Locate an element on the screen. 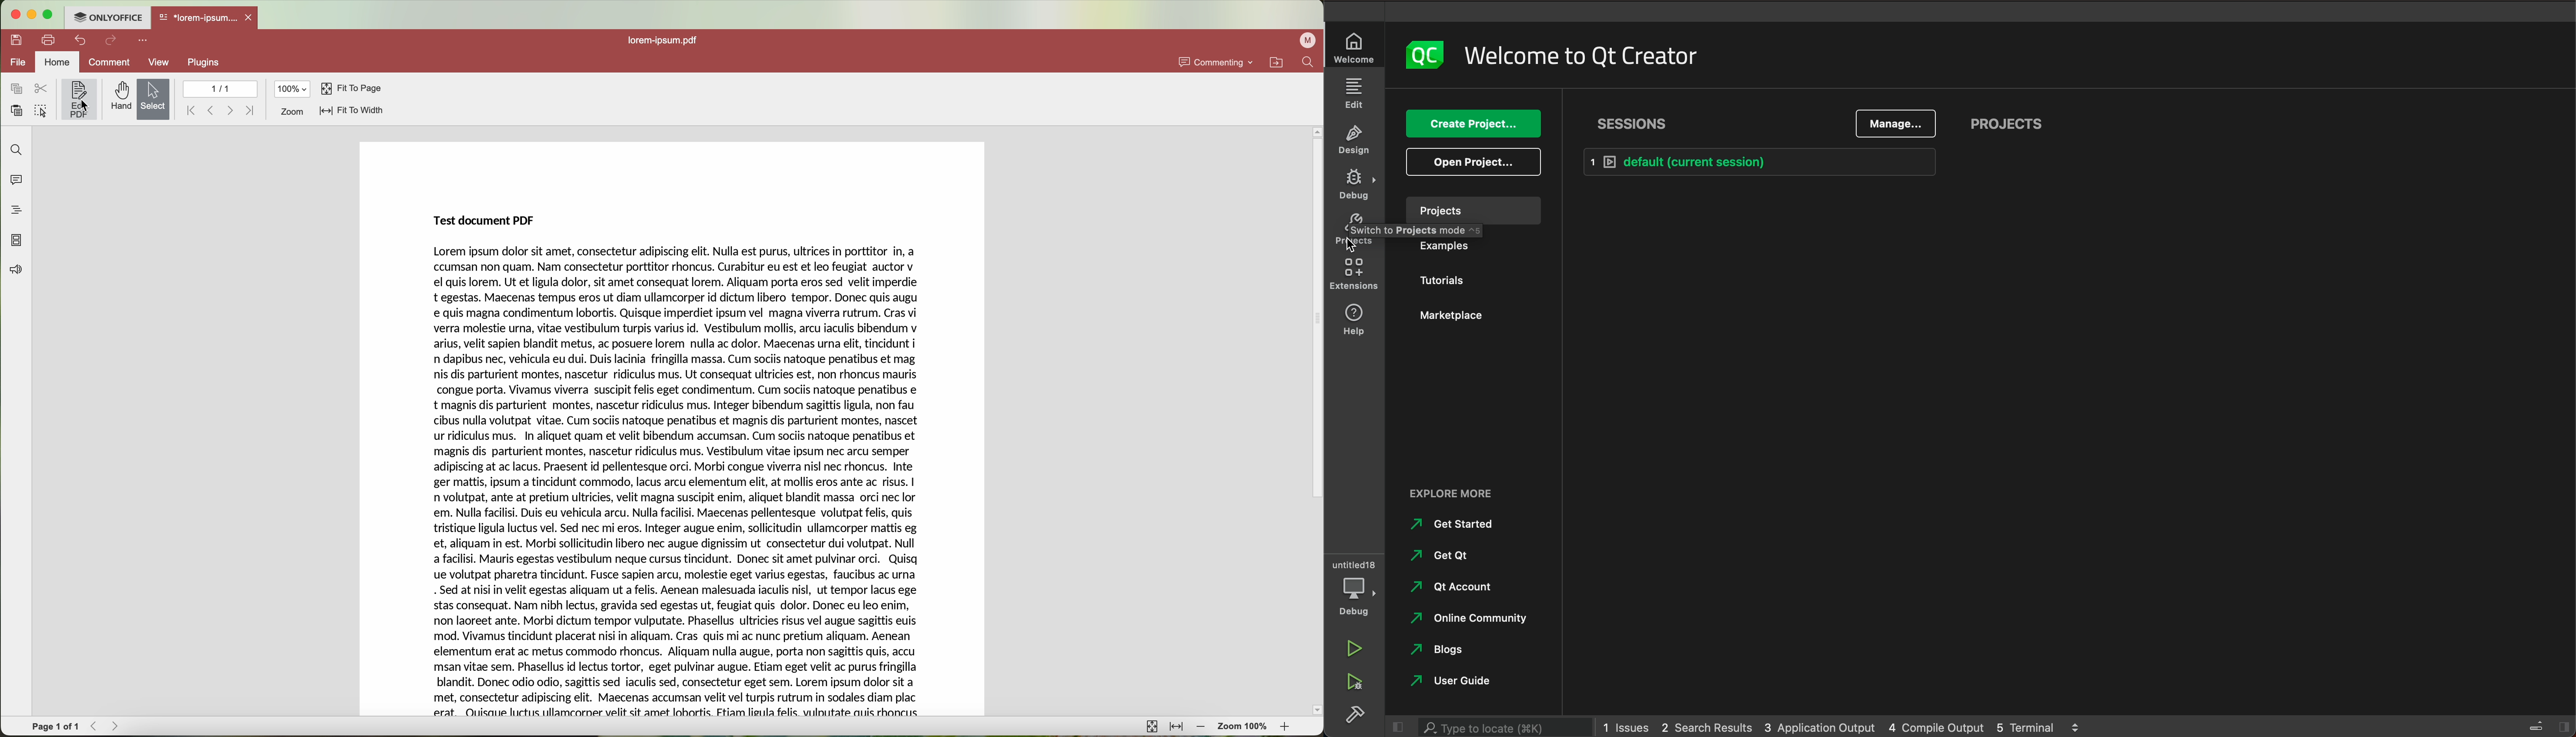 This screenshot has height=756, width=2576. tutorials is located at coordinates (1447, 281).